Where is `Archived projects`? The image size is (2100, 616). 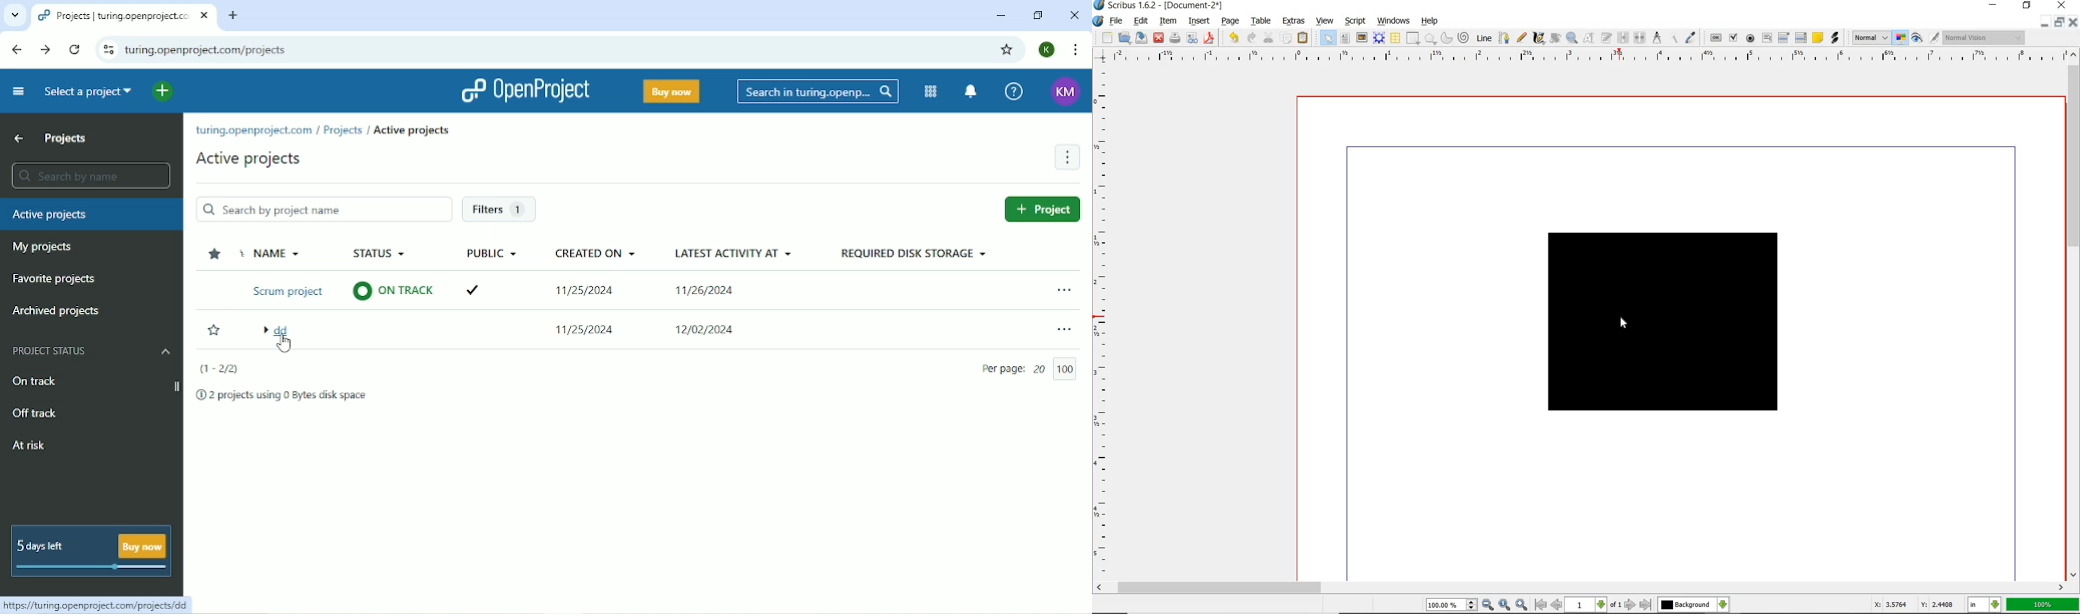 Archived projects is located at coordinates (61, 313).